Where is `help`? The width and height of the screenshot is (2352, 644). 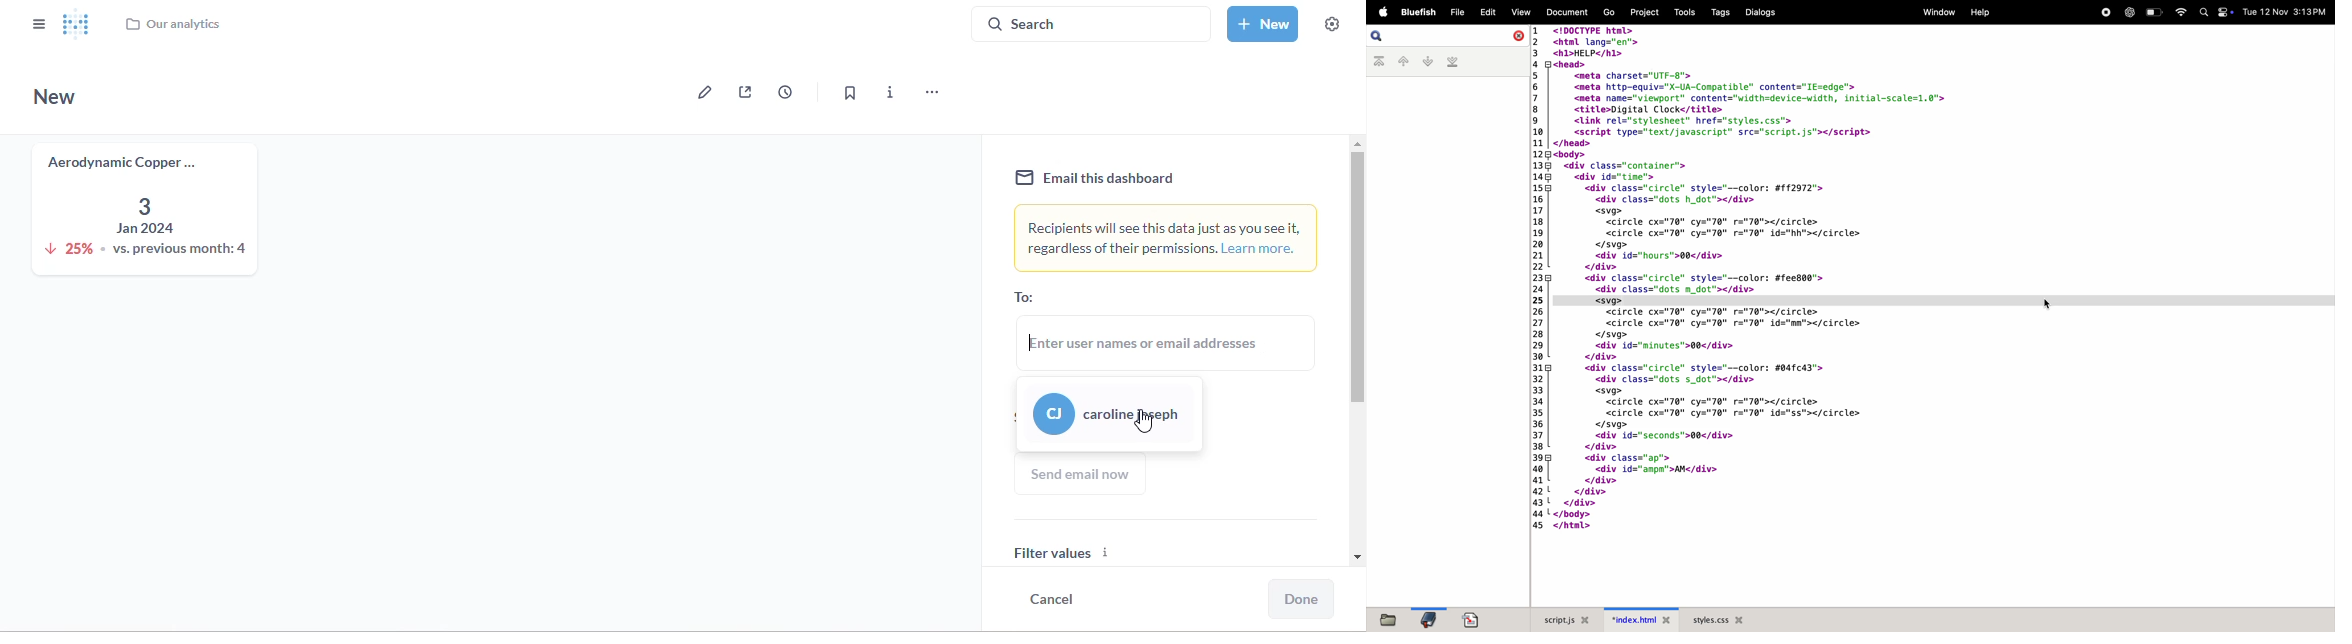 help is located at coordinates (1979, 13).